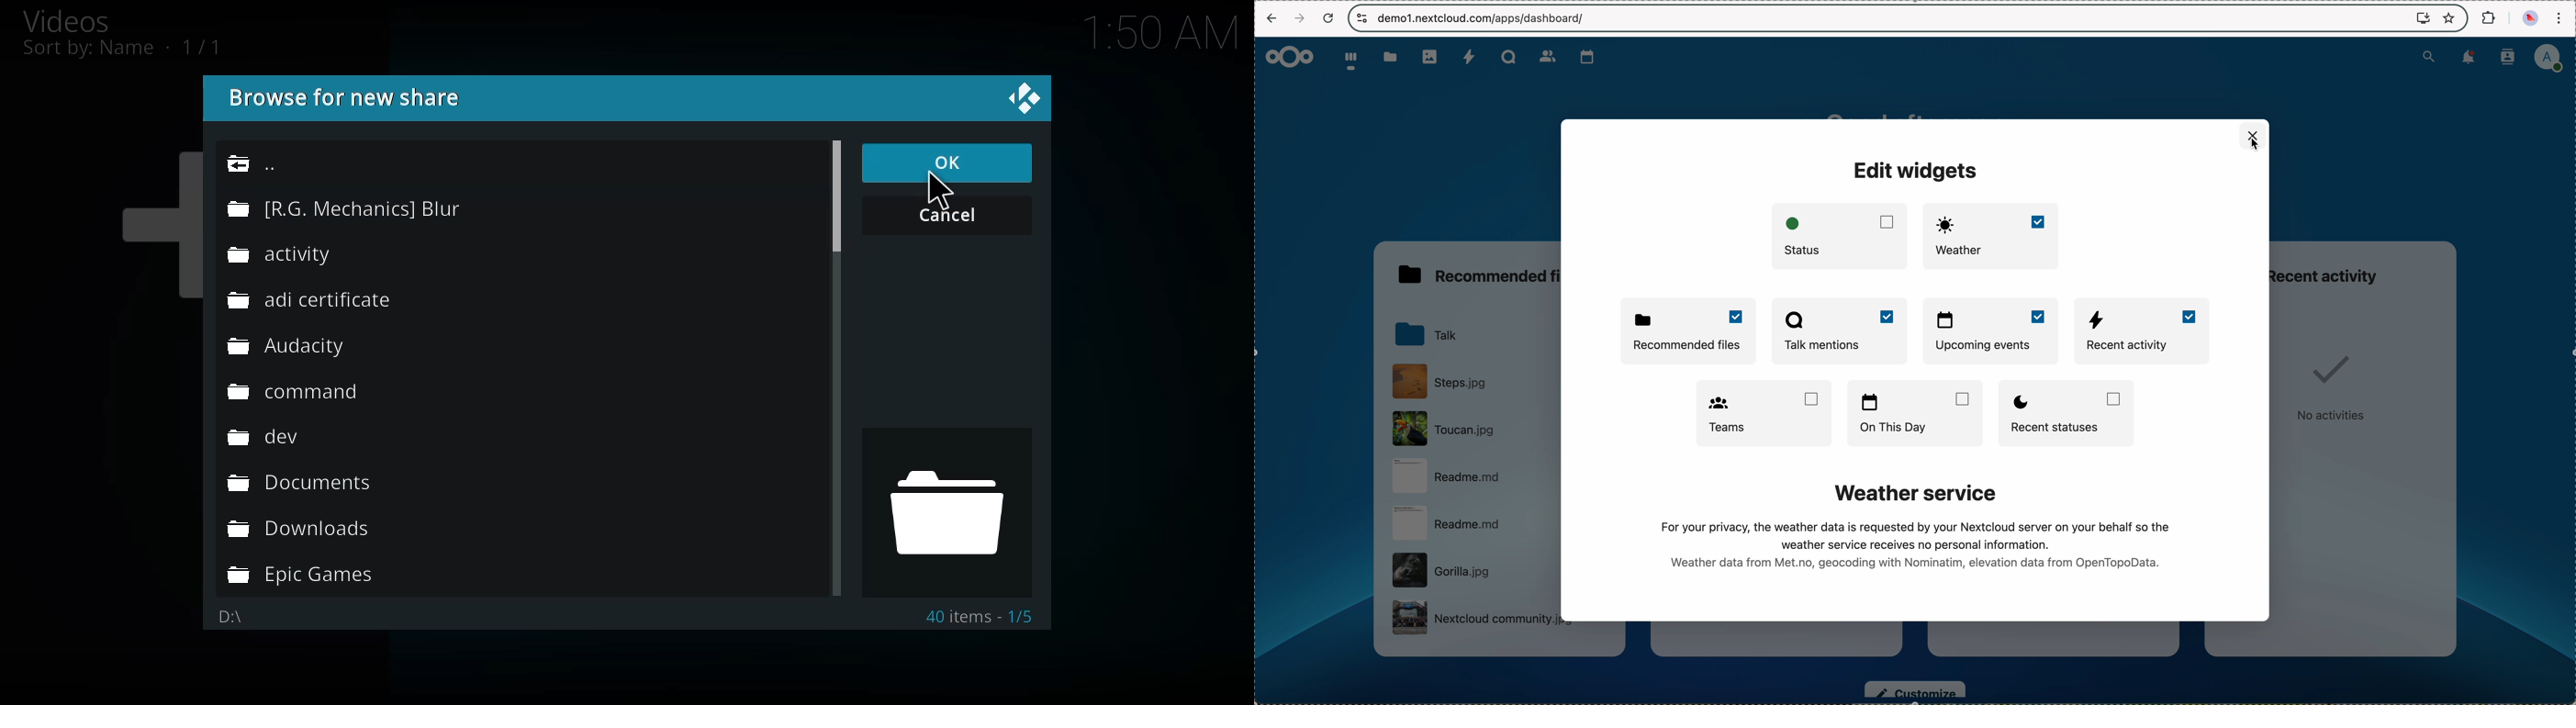 This screenshot has height=728, width=2576. I want to click on folder, so click(291, 480).